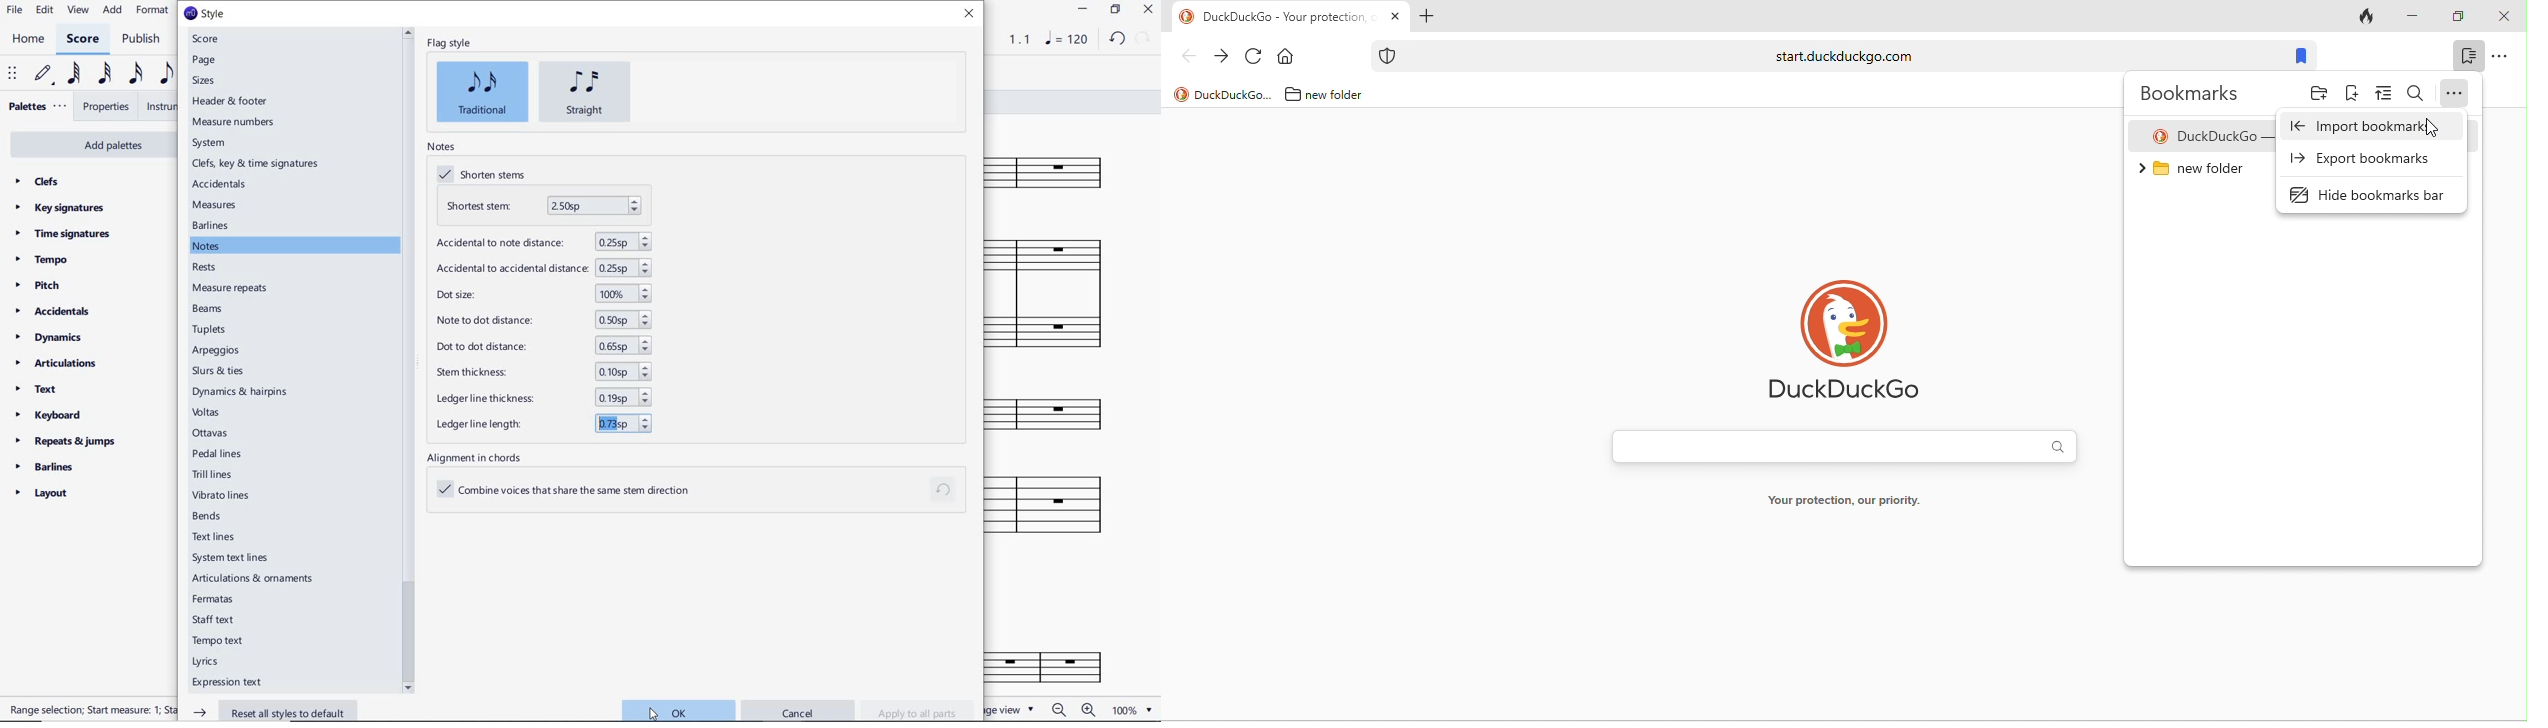 The width and height of the screenshot is (2548, 728). Describe the element at coordinates (210, 515) in the screenshot. I see `bends` at that location.